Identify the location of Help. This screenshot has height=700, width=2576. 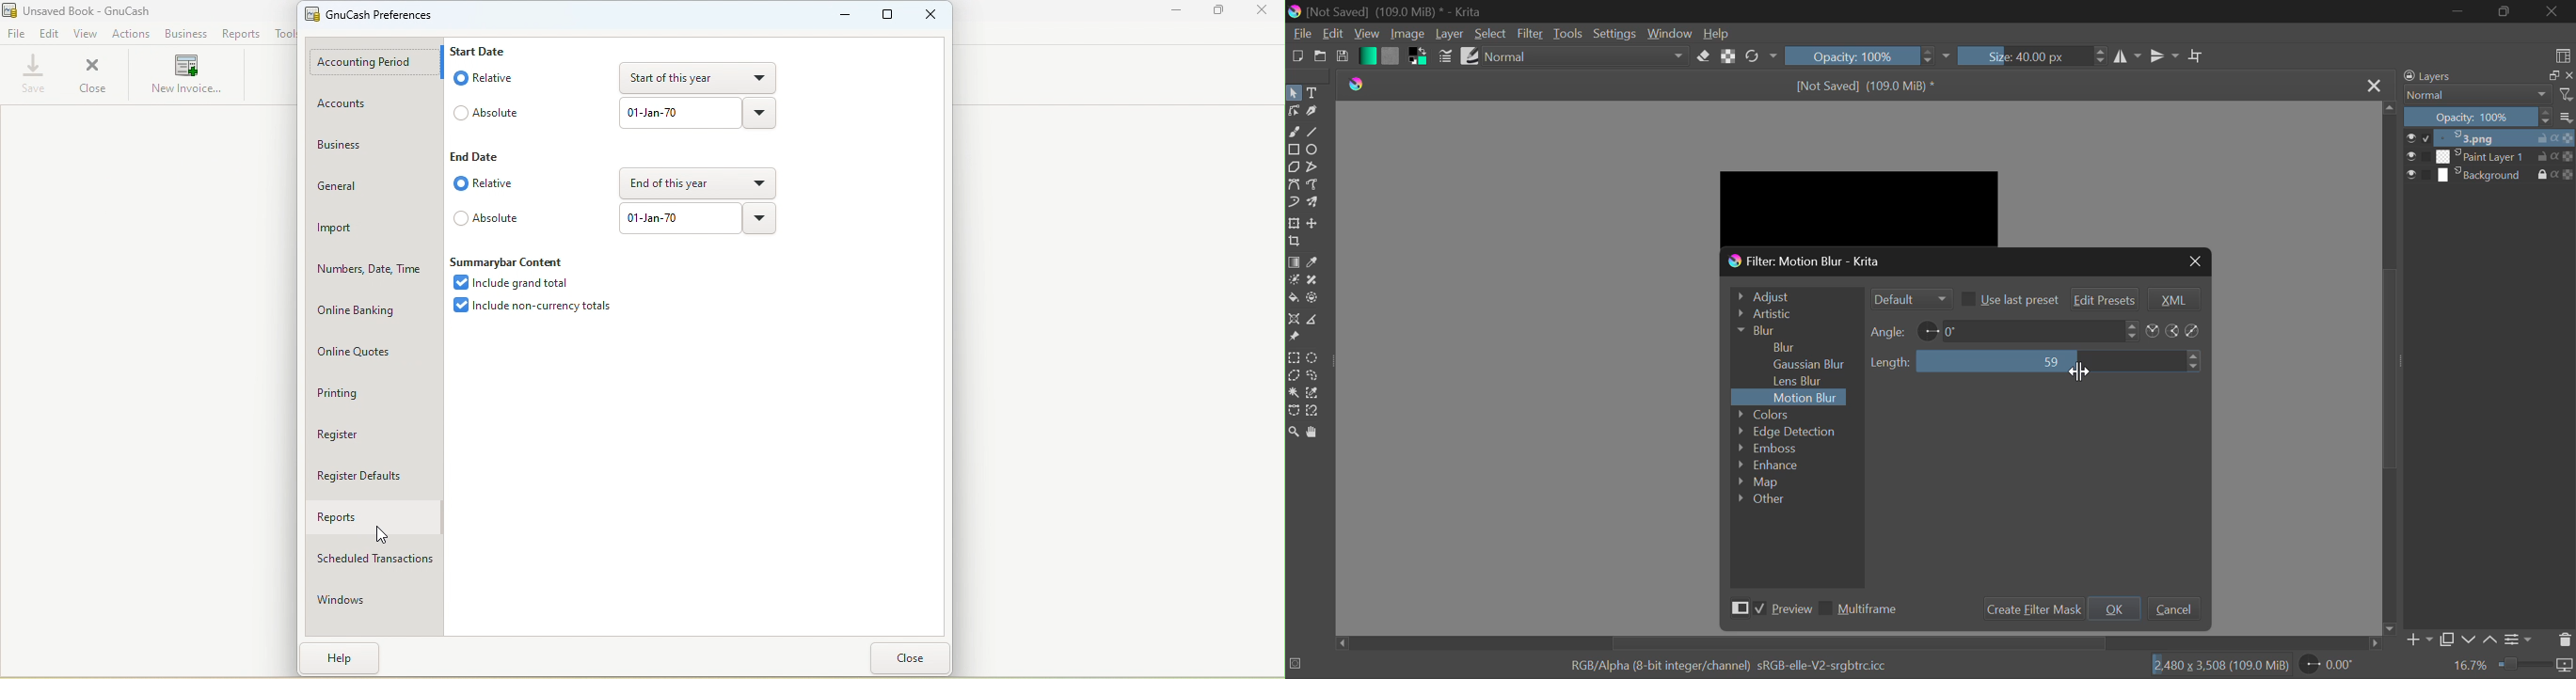
(1718, 33).